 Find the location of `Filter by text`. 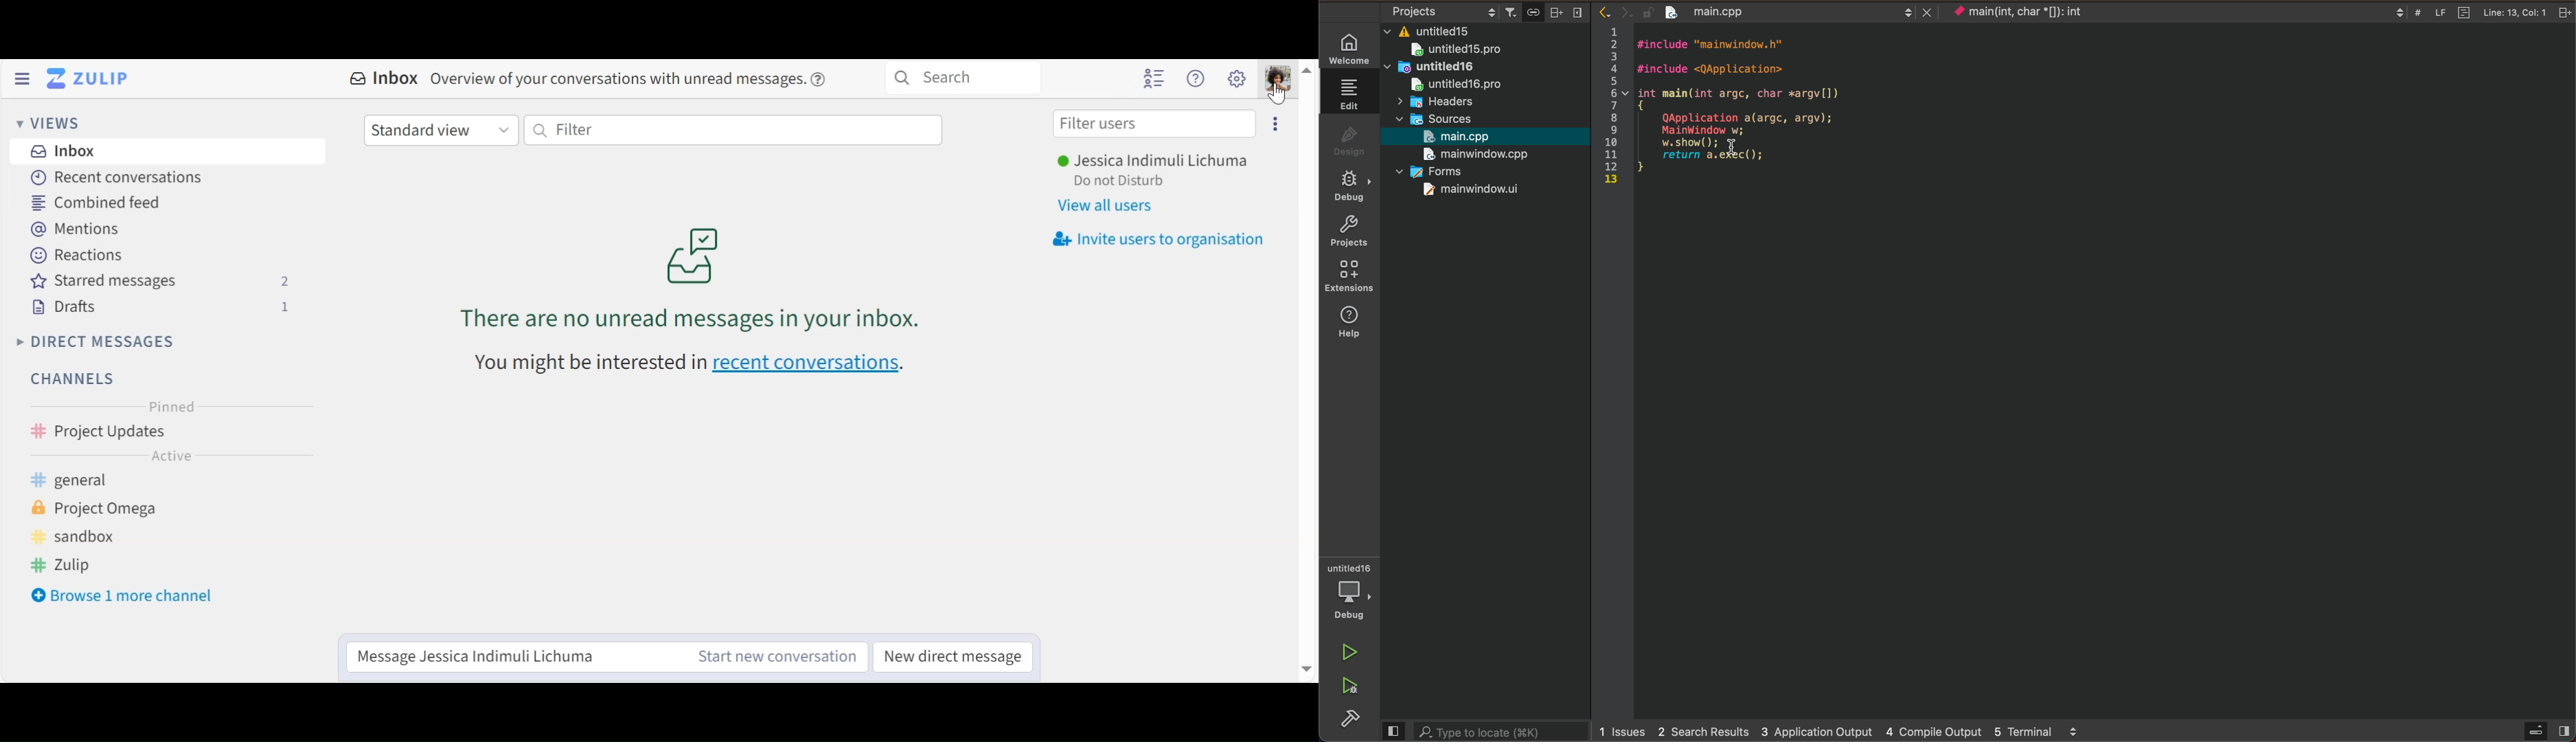

Filter by text is located at coordinates (735, 131).